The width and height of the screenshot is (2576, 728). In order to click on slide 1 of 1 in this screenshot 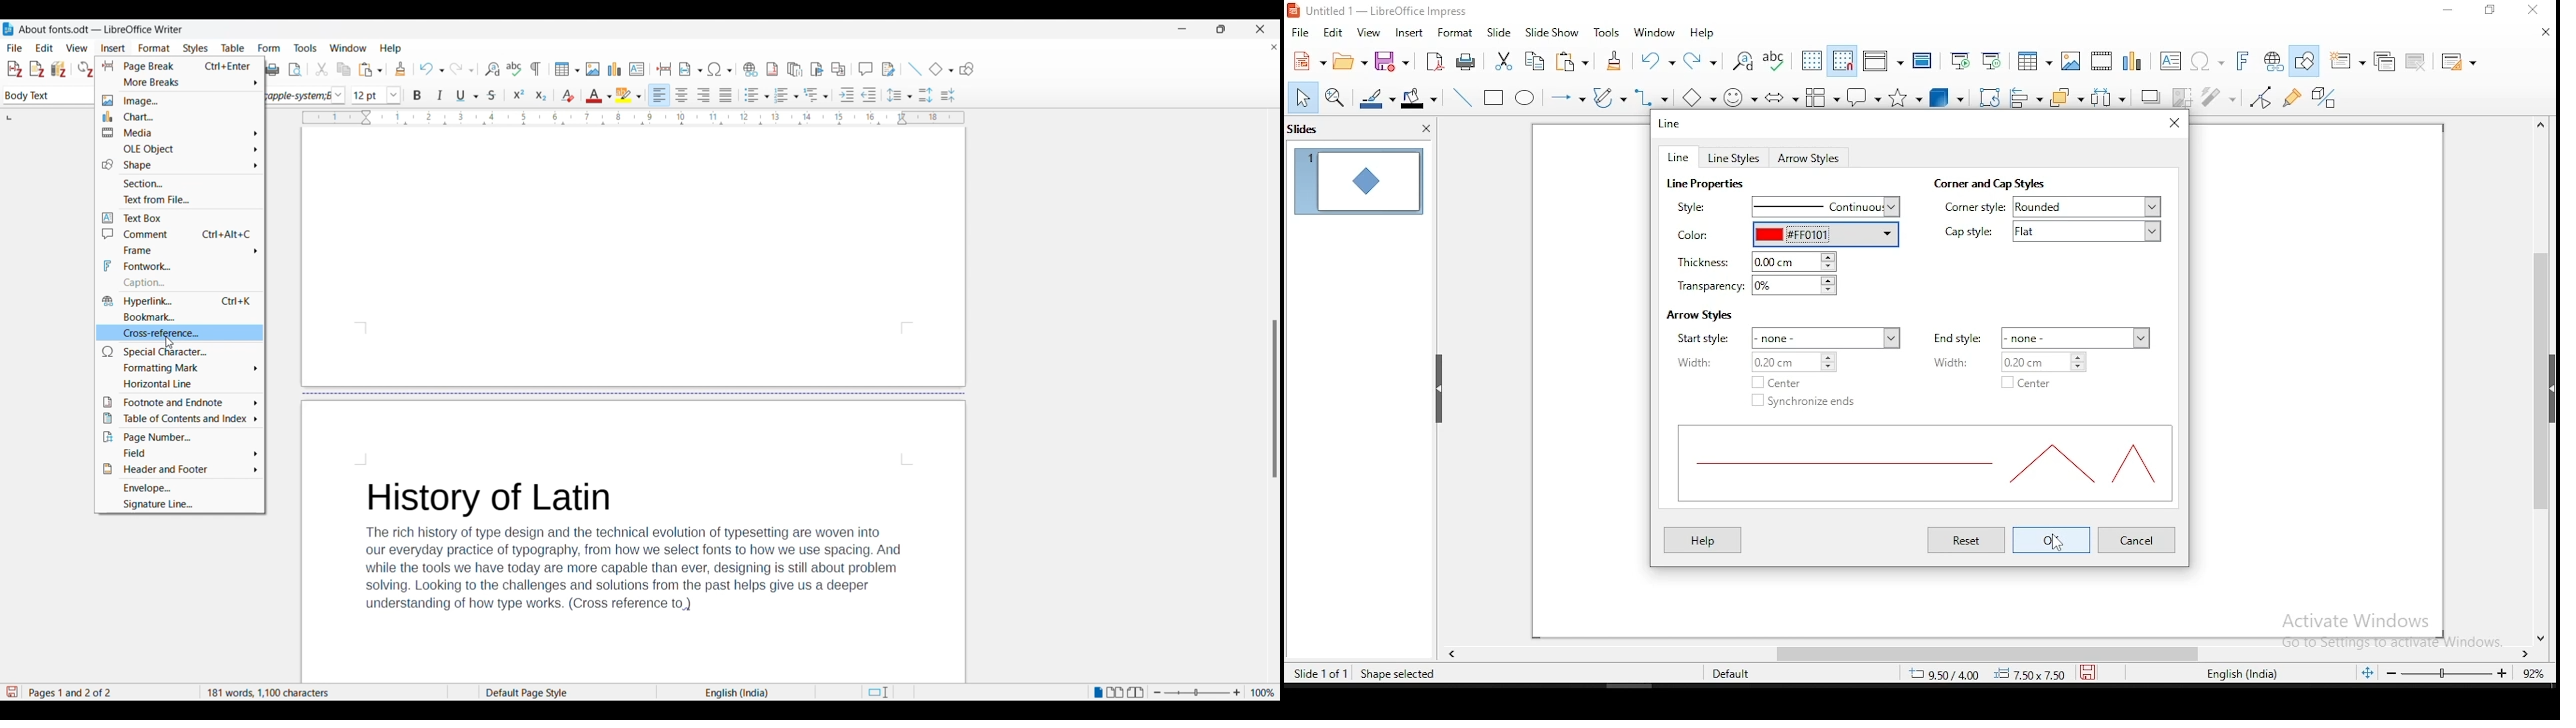, I will do `click(1321, 670)`.